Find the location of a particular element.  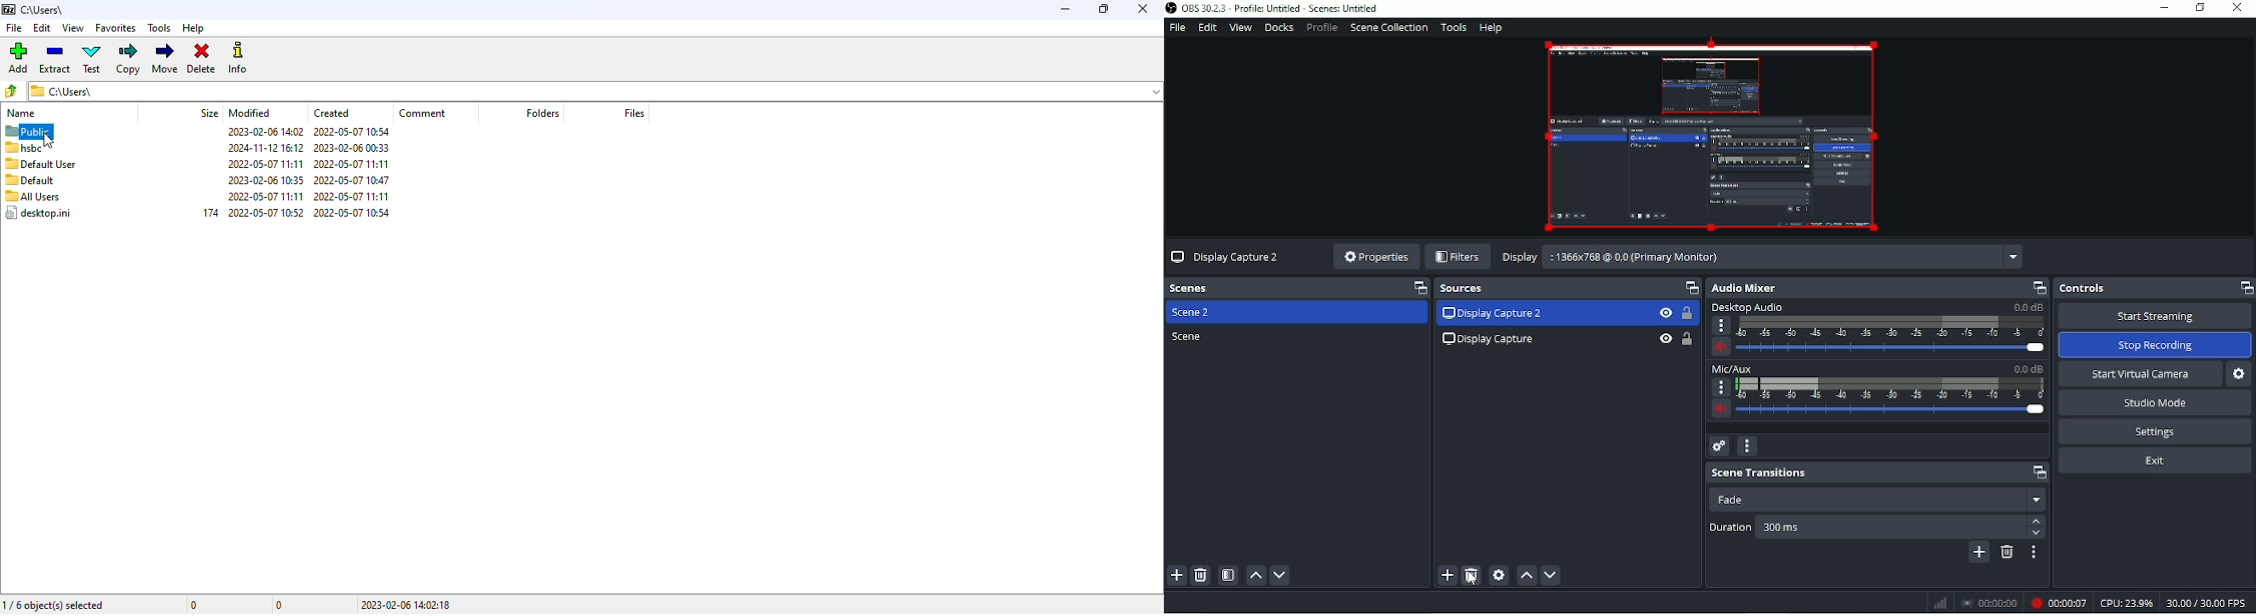

Add source is located at coordinates (1446, 575).